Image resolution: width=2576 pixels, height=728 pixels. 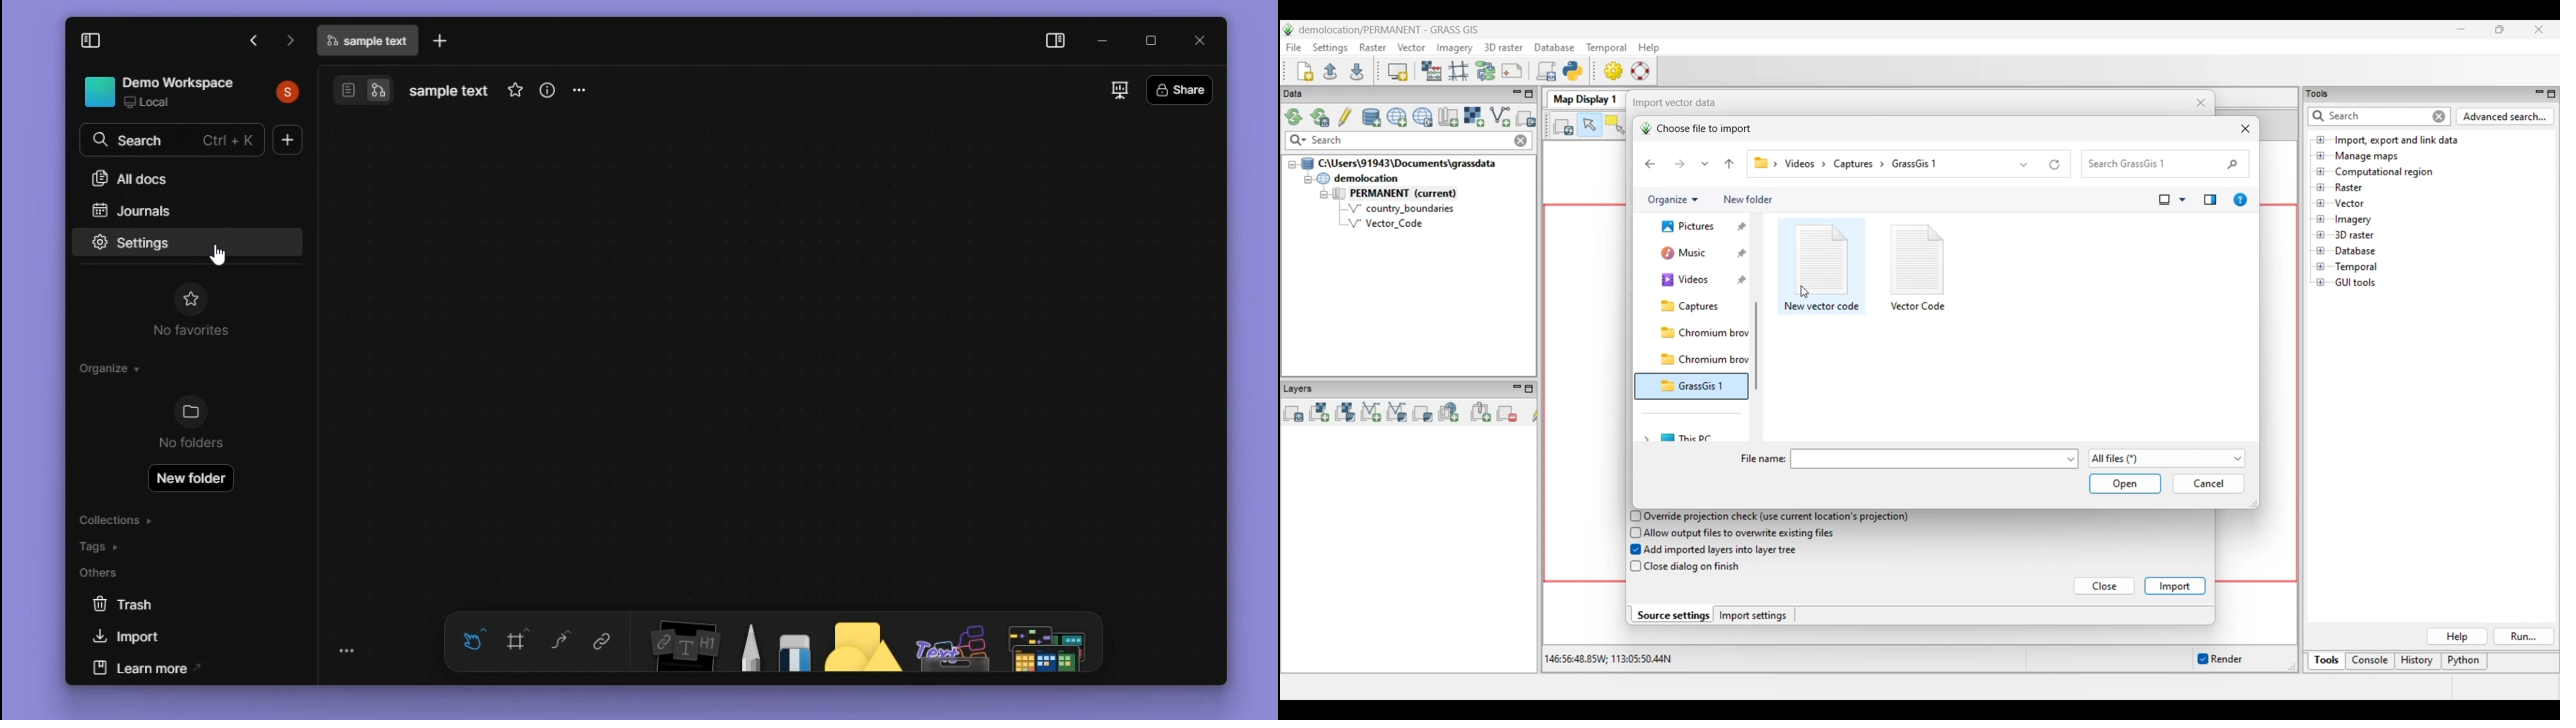 What do you see at coordinates (119, 573) in the screenshot?
I see `others` at bounding box center [119, 573].